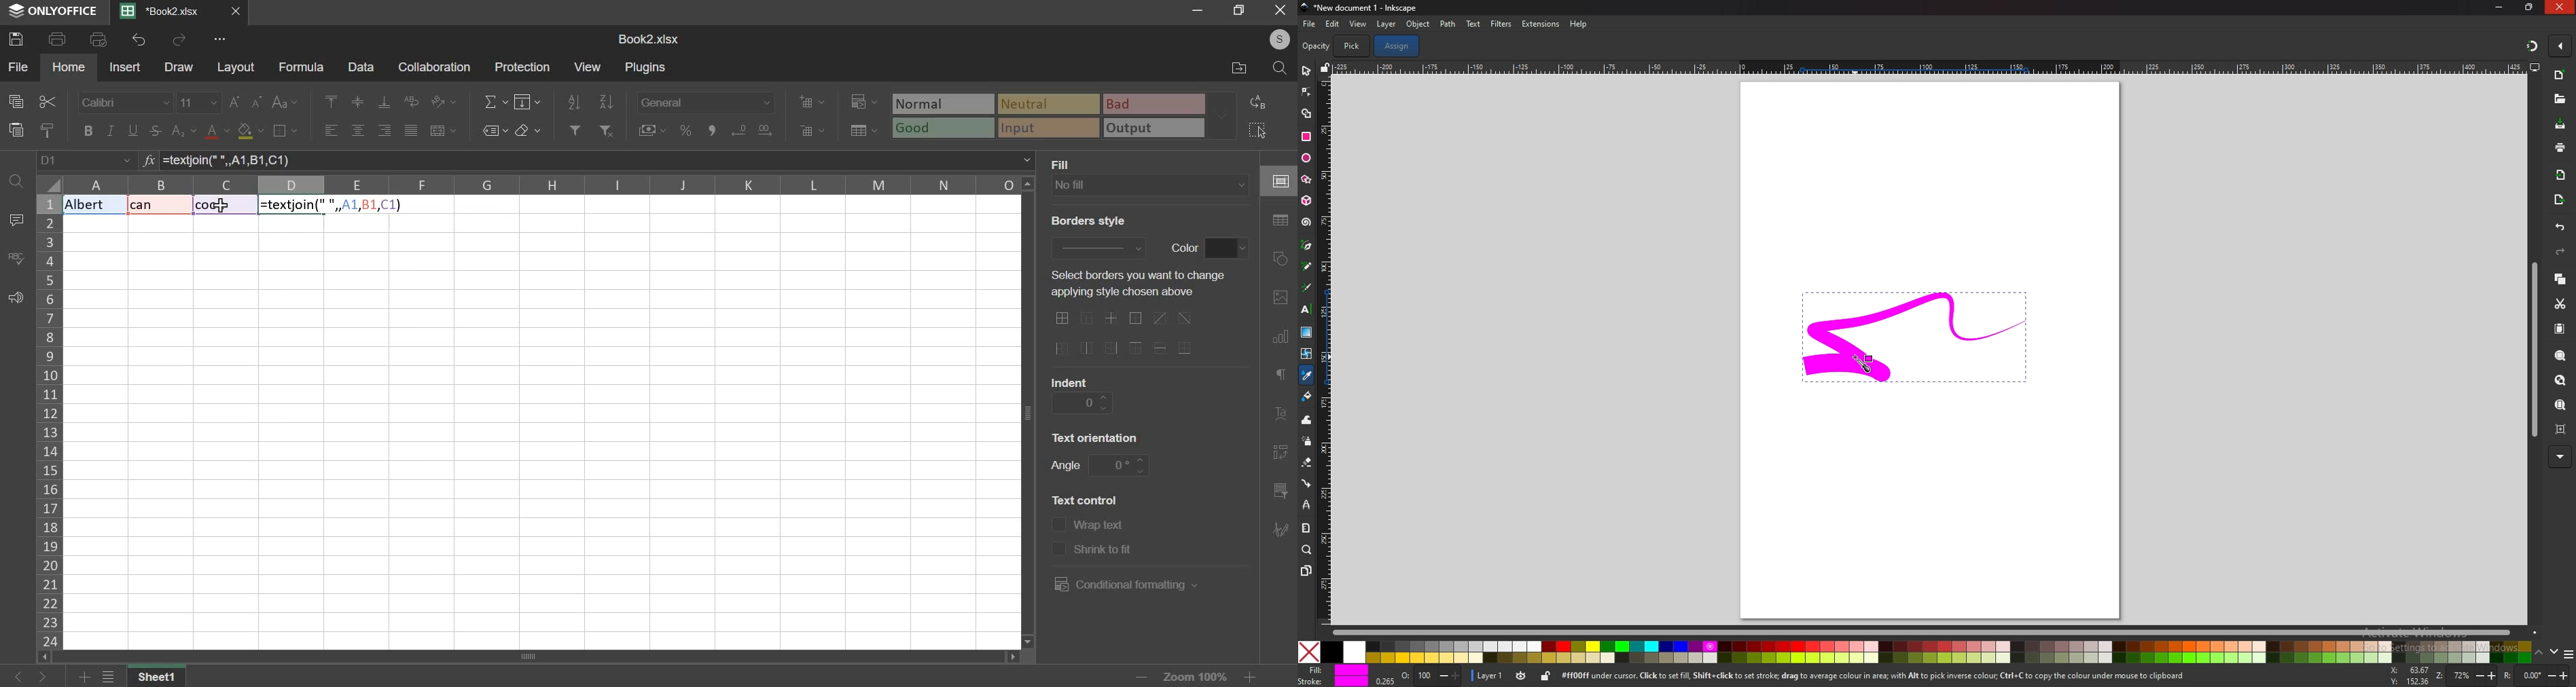  I want to click on rotate, so click(2535, 676).